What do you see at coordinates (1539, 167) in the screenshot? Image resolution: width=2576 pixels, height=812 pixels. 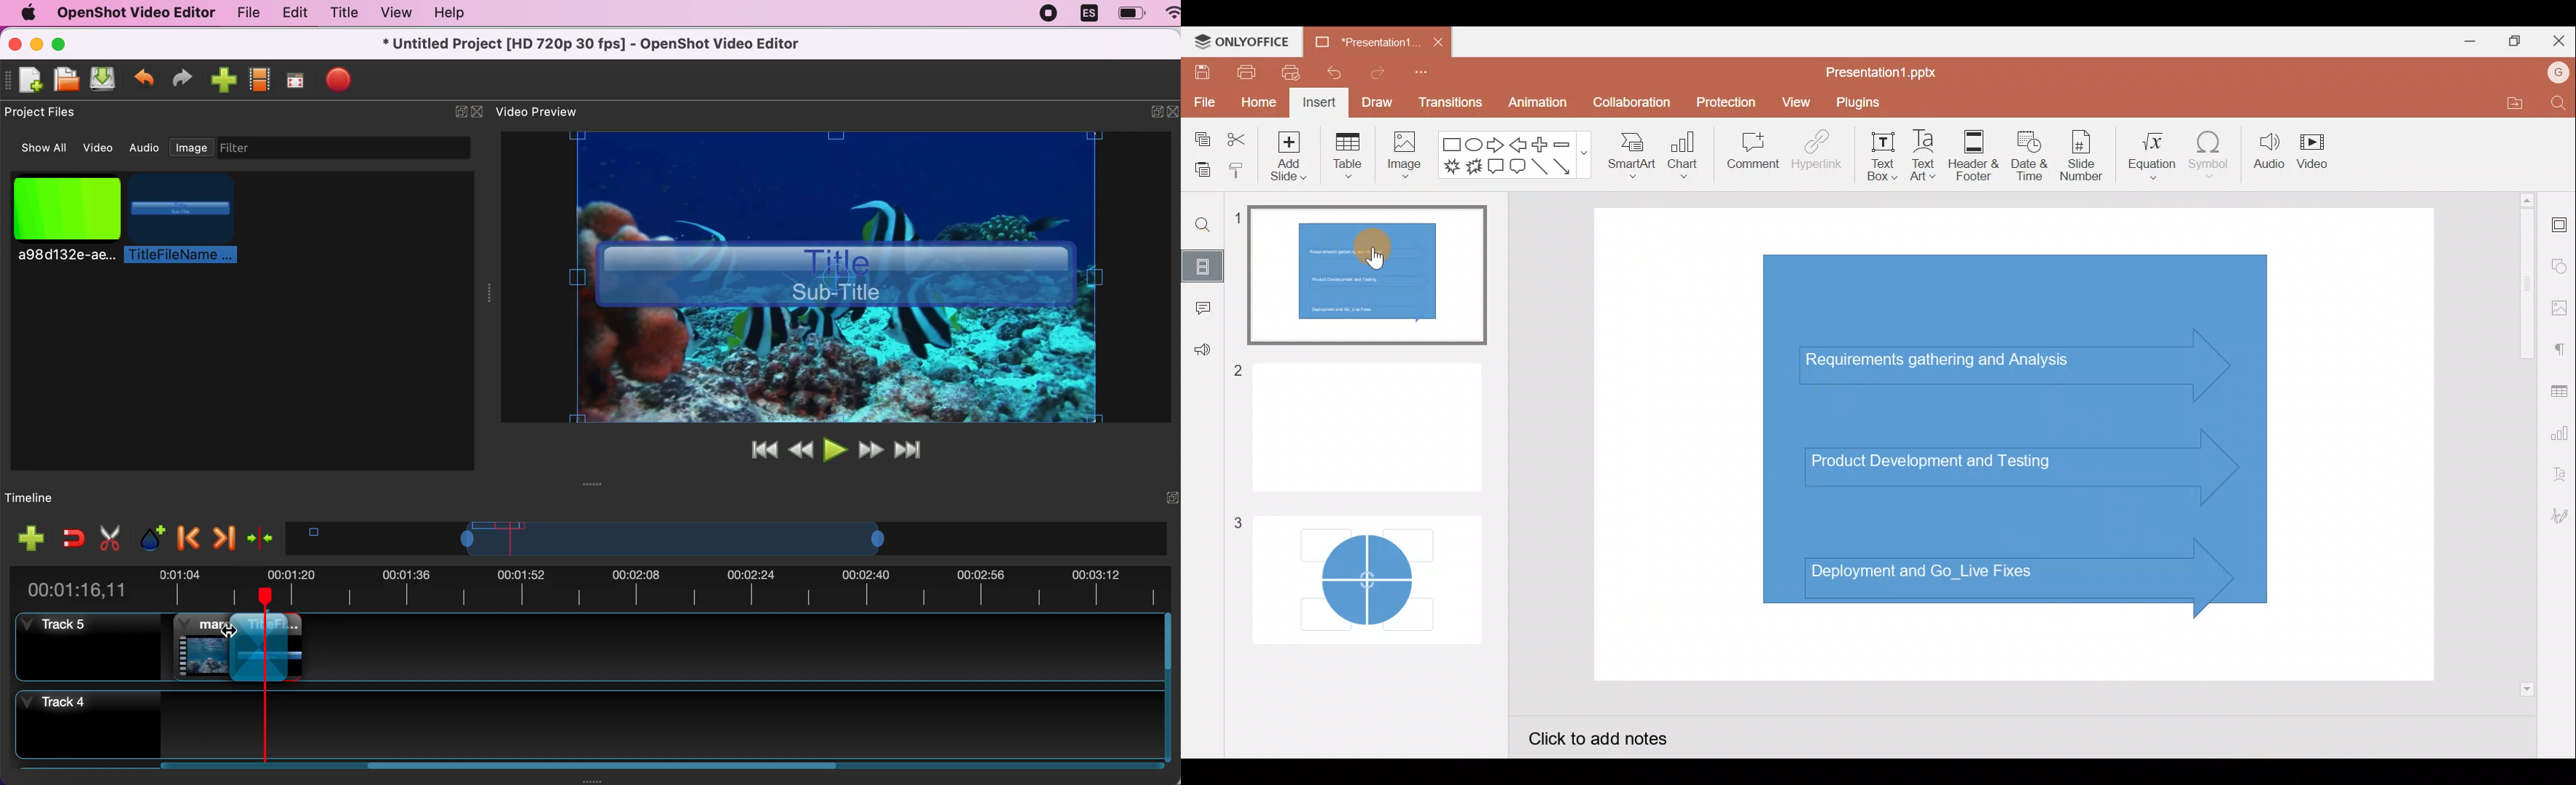 I see `Line` at bounding box center [1539, 167].